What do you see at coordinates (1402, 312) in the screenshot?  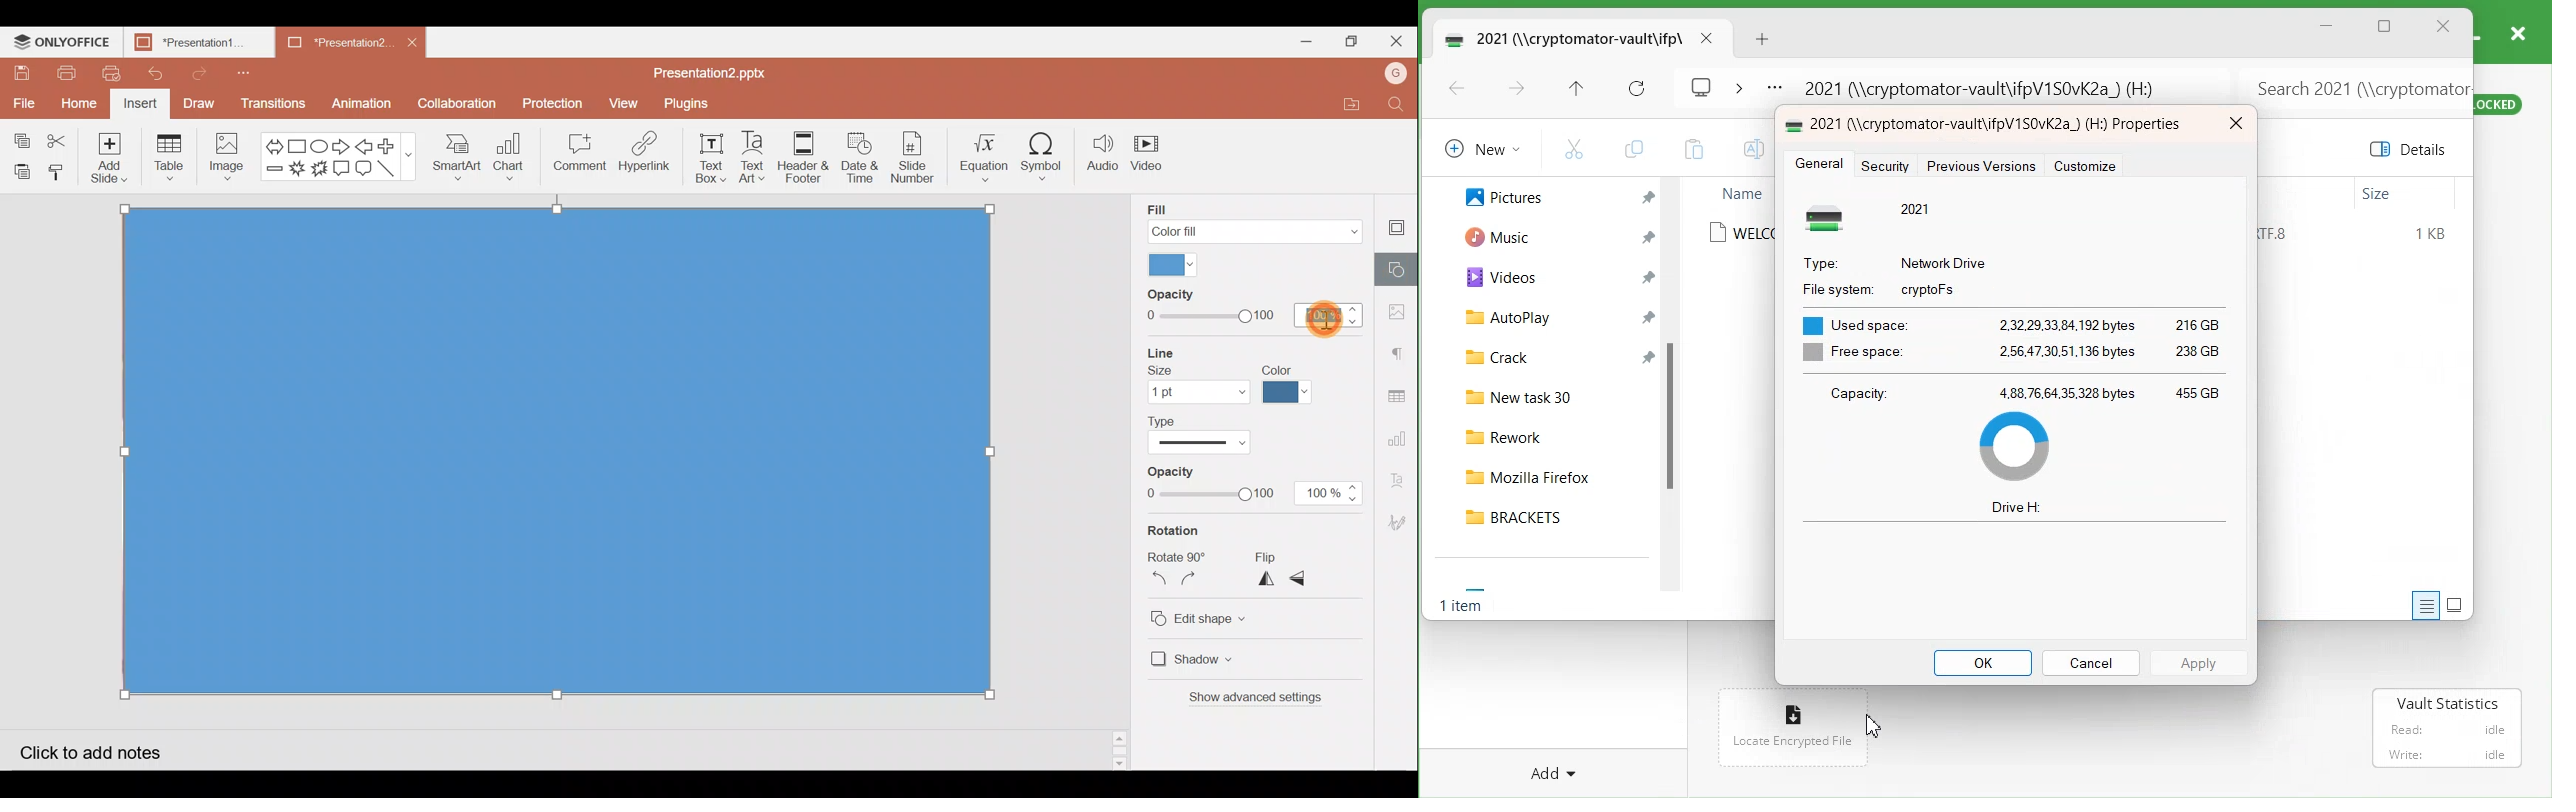 I see `Image settings` at bounding box center [1402, 312].